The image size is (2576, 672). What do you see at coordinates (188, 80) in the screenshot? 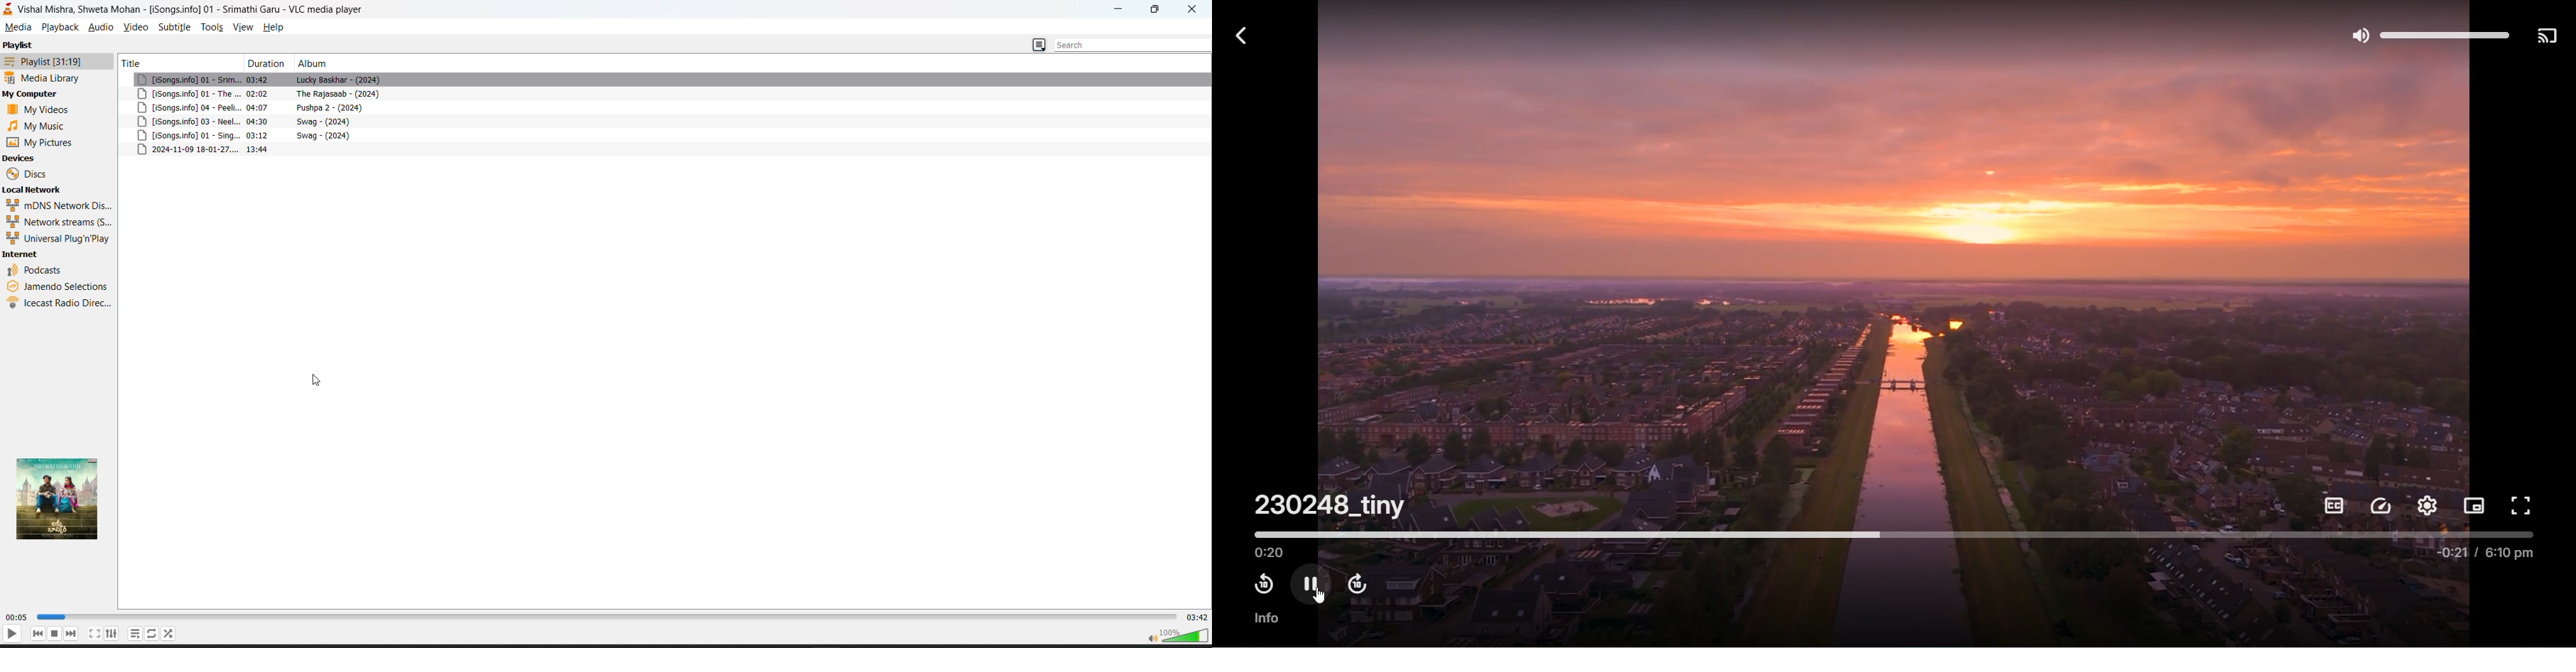
I see `song info 01-srim` at bounding box center [188, 80].